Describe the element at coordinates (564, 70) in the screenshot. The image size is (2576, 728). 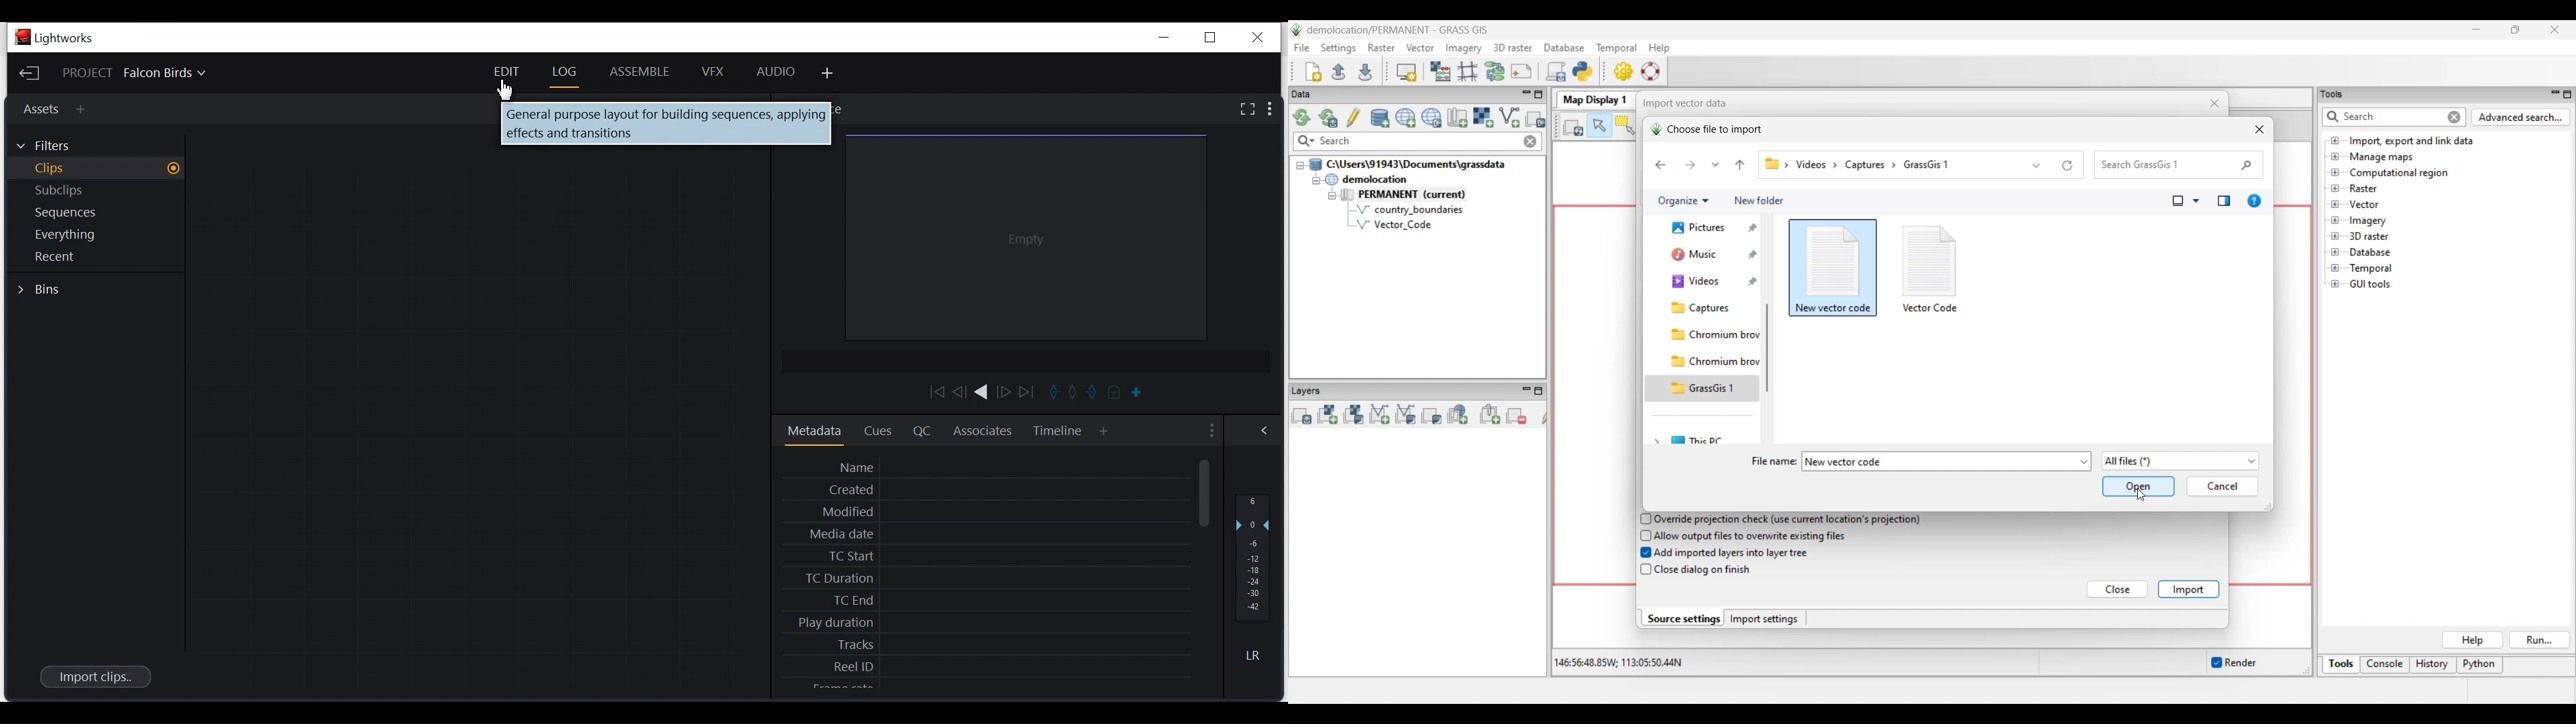
I see `Log` at that location.